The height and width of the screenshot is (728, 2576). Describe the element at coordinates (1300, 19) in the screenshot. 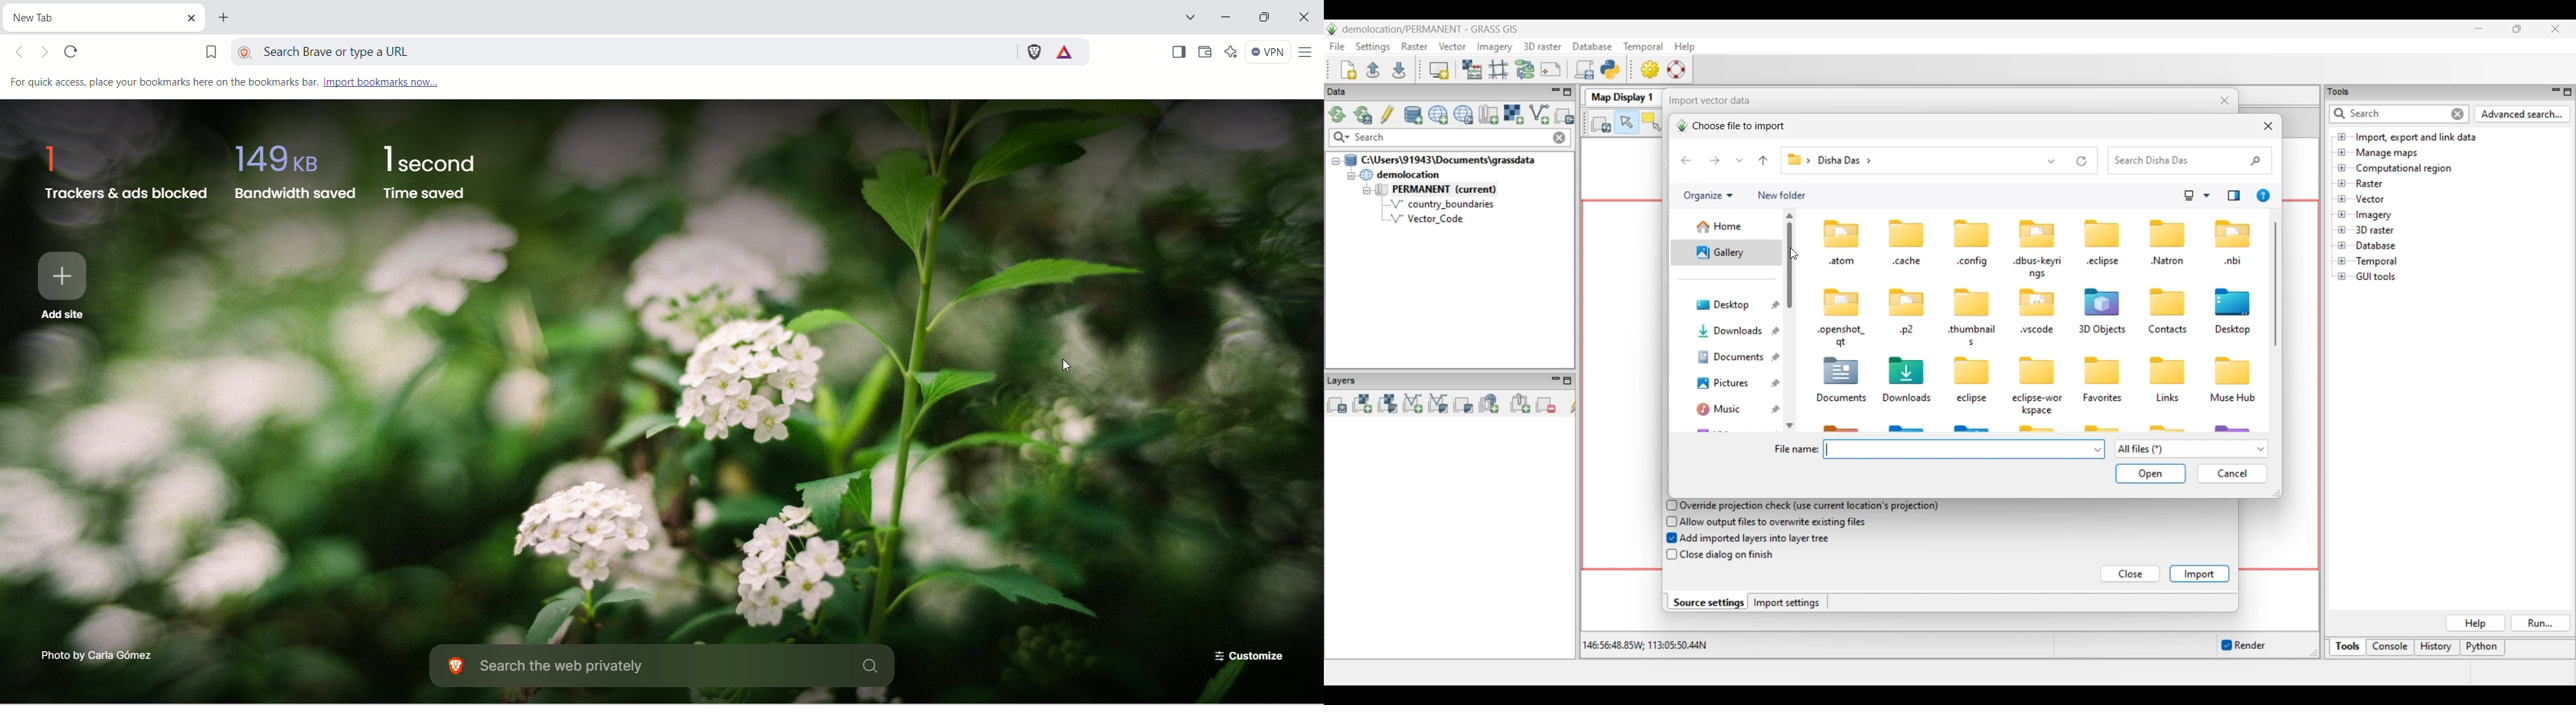

I see `close` at that location.